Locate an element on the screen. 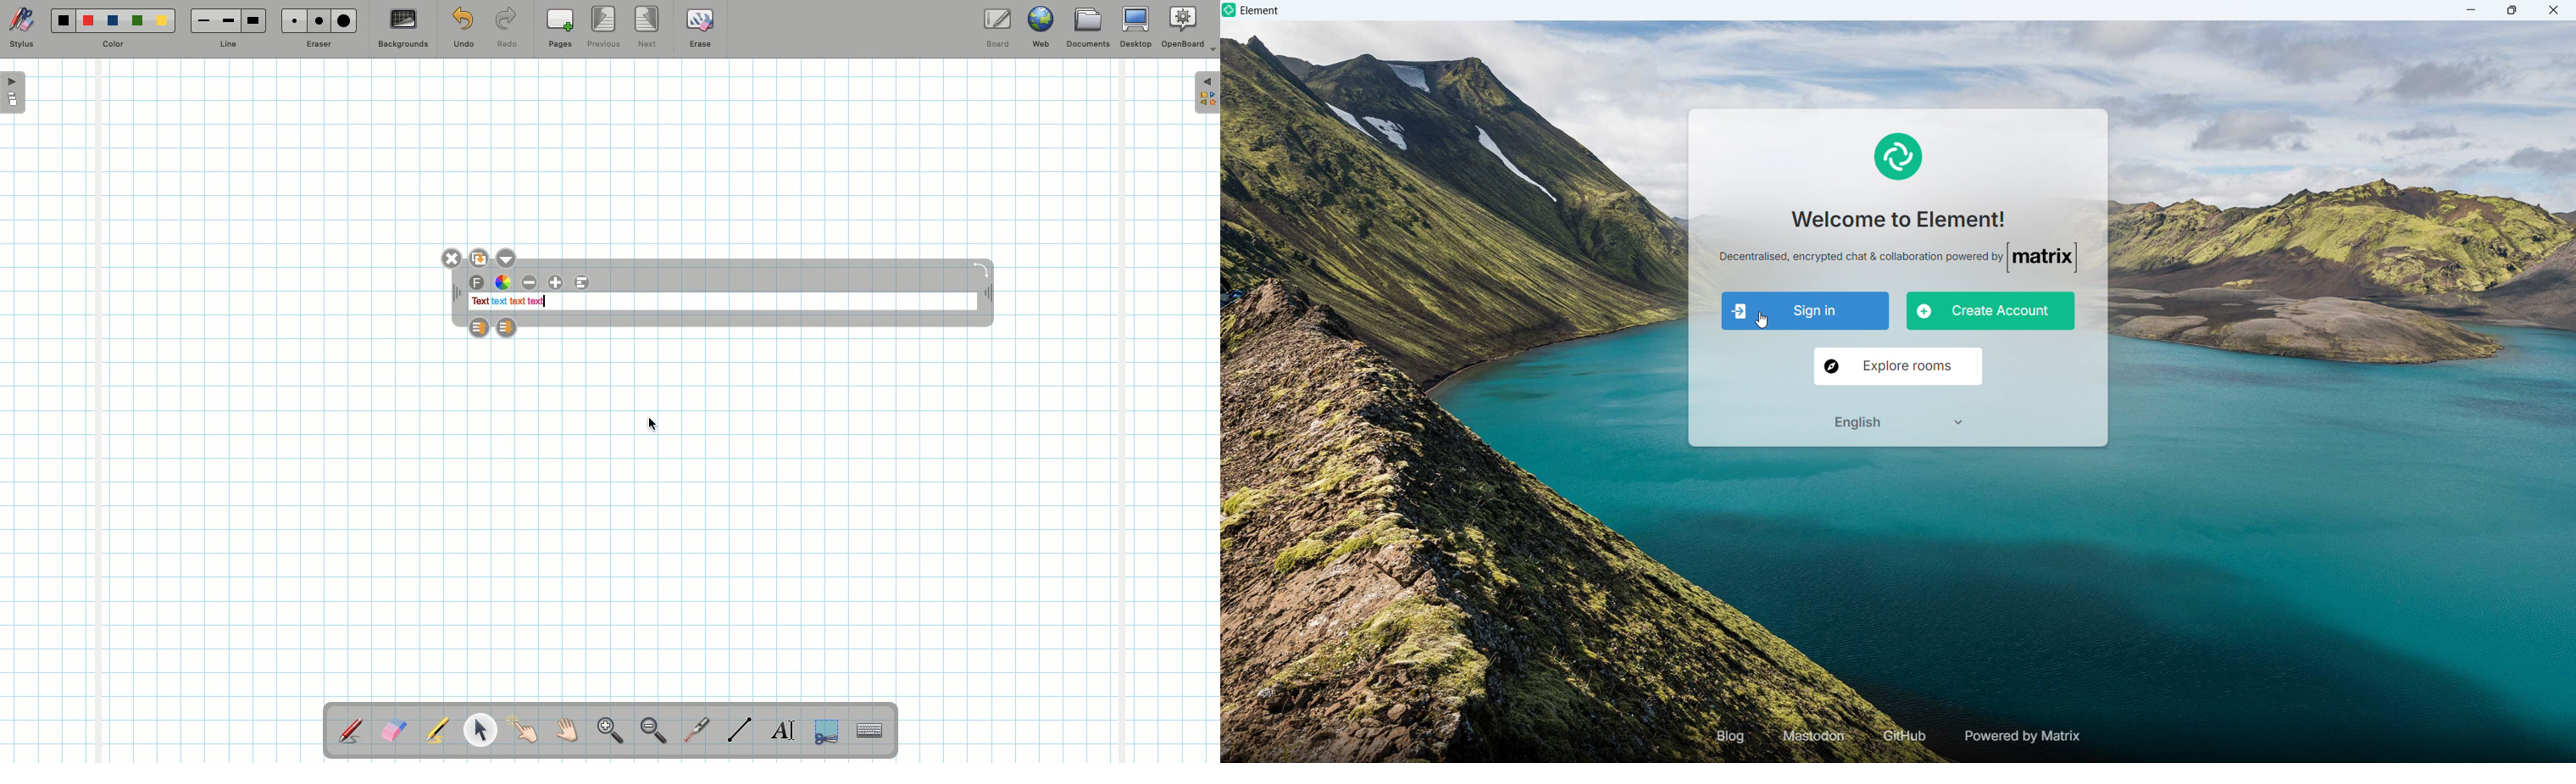  Write text is located at coordinates (785, 727).